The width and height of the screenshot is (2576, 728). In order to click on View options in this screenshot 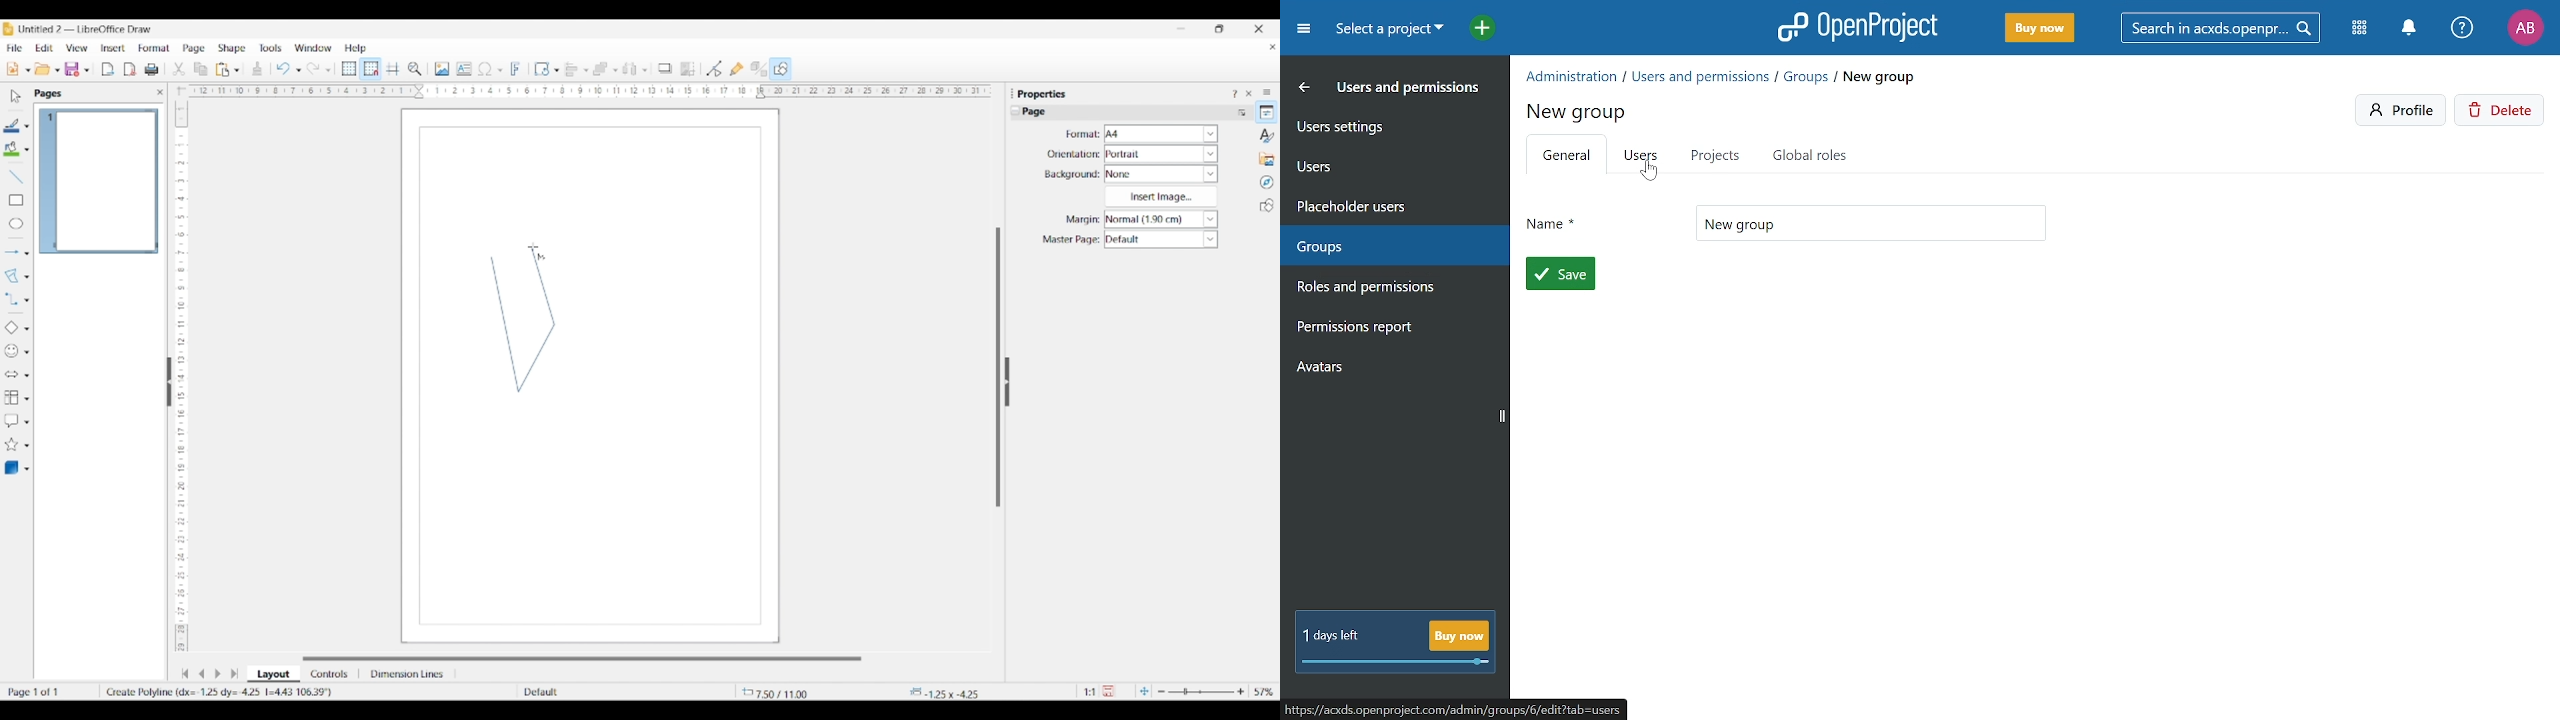, I will do `click(76, 48)`.